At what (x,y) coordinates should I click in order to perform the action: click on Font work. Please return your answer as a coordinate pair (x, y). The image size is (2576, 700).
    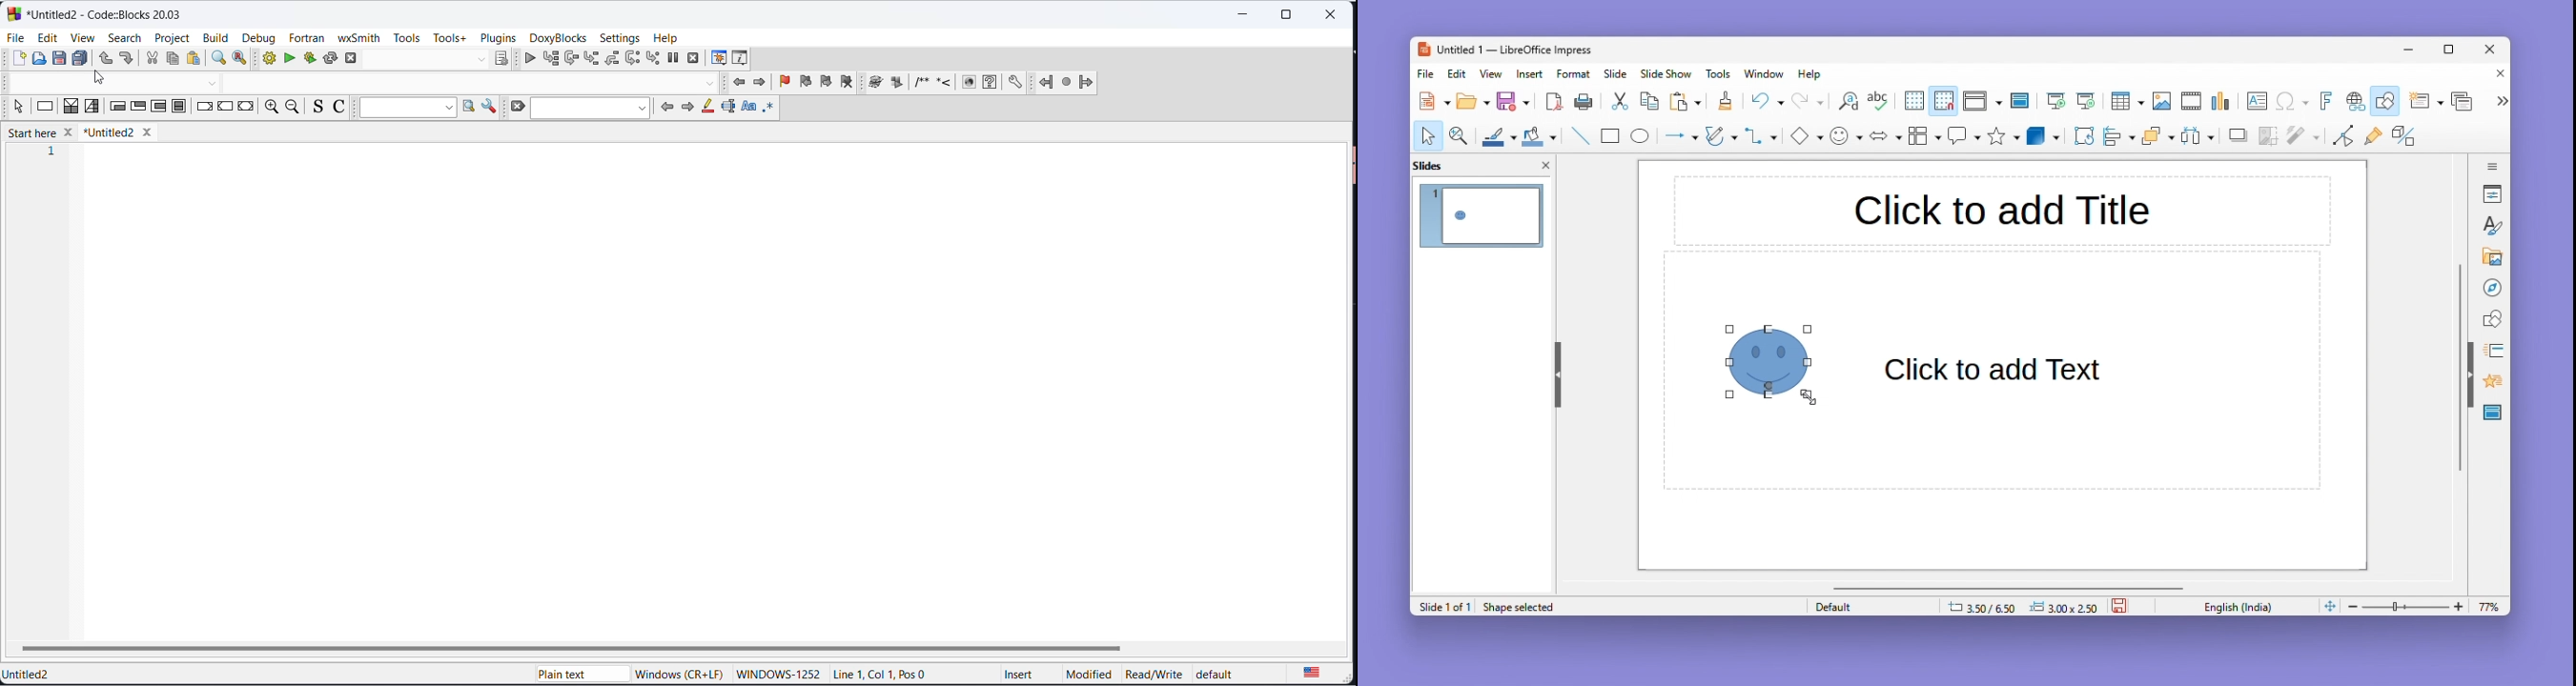
    Looking at the image, I should click on (2324, 101).